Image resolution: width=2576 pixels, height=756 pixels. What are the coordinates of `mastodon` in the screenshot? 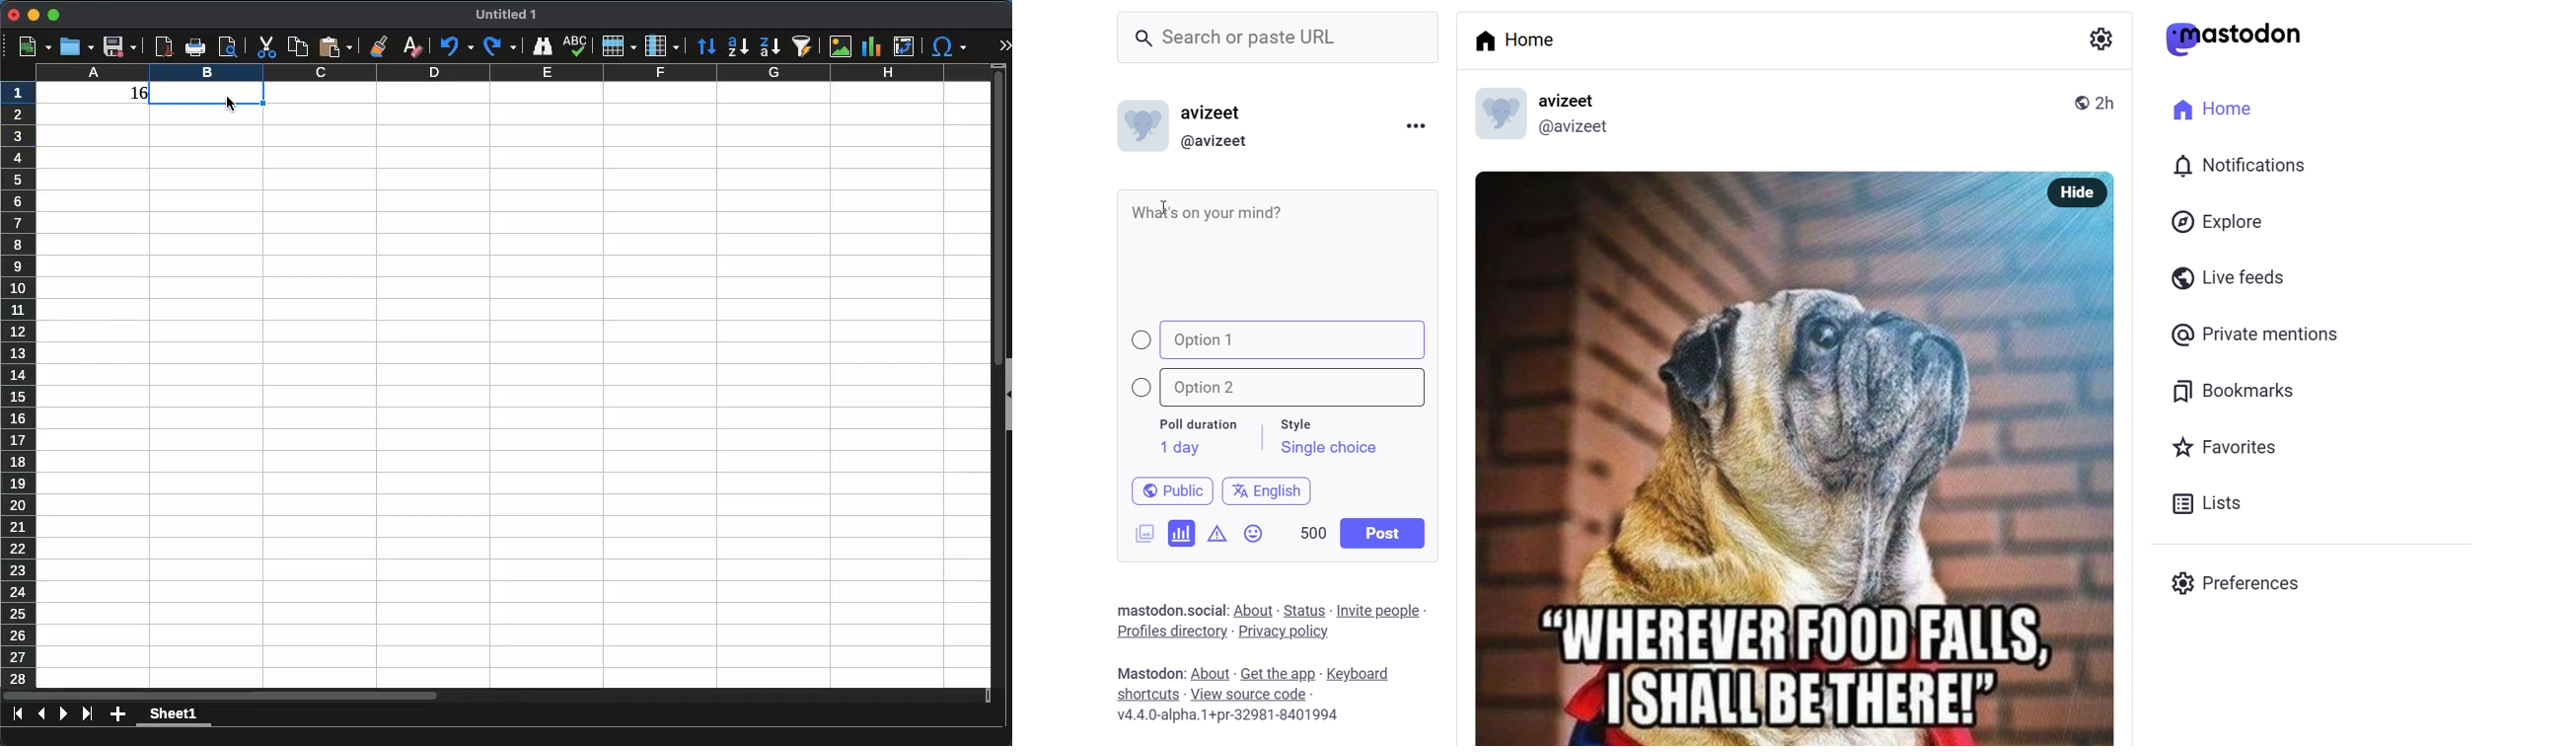 It's located at (1145, 607).